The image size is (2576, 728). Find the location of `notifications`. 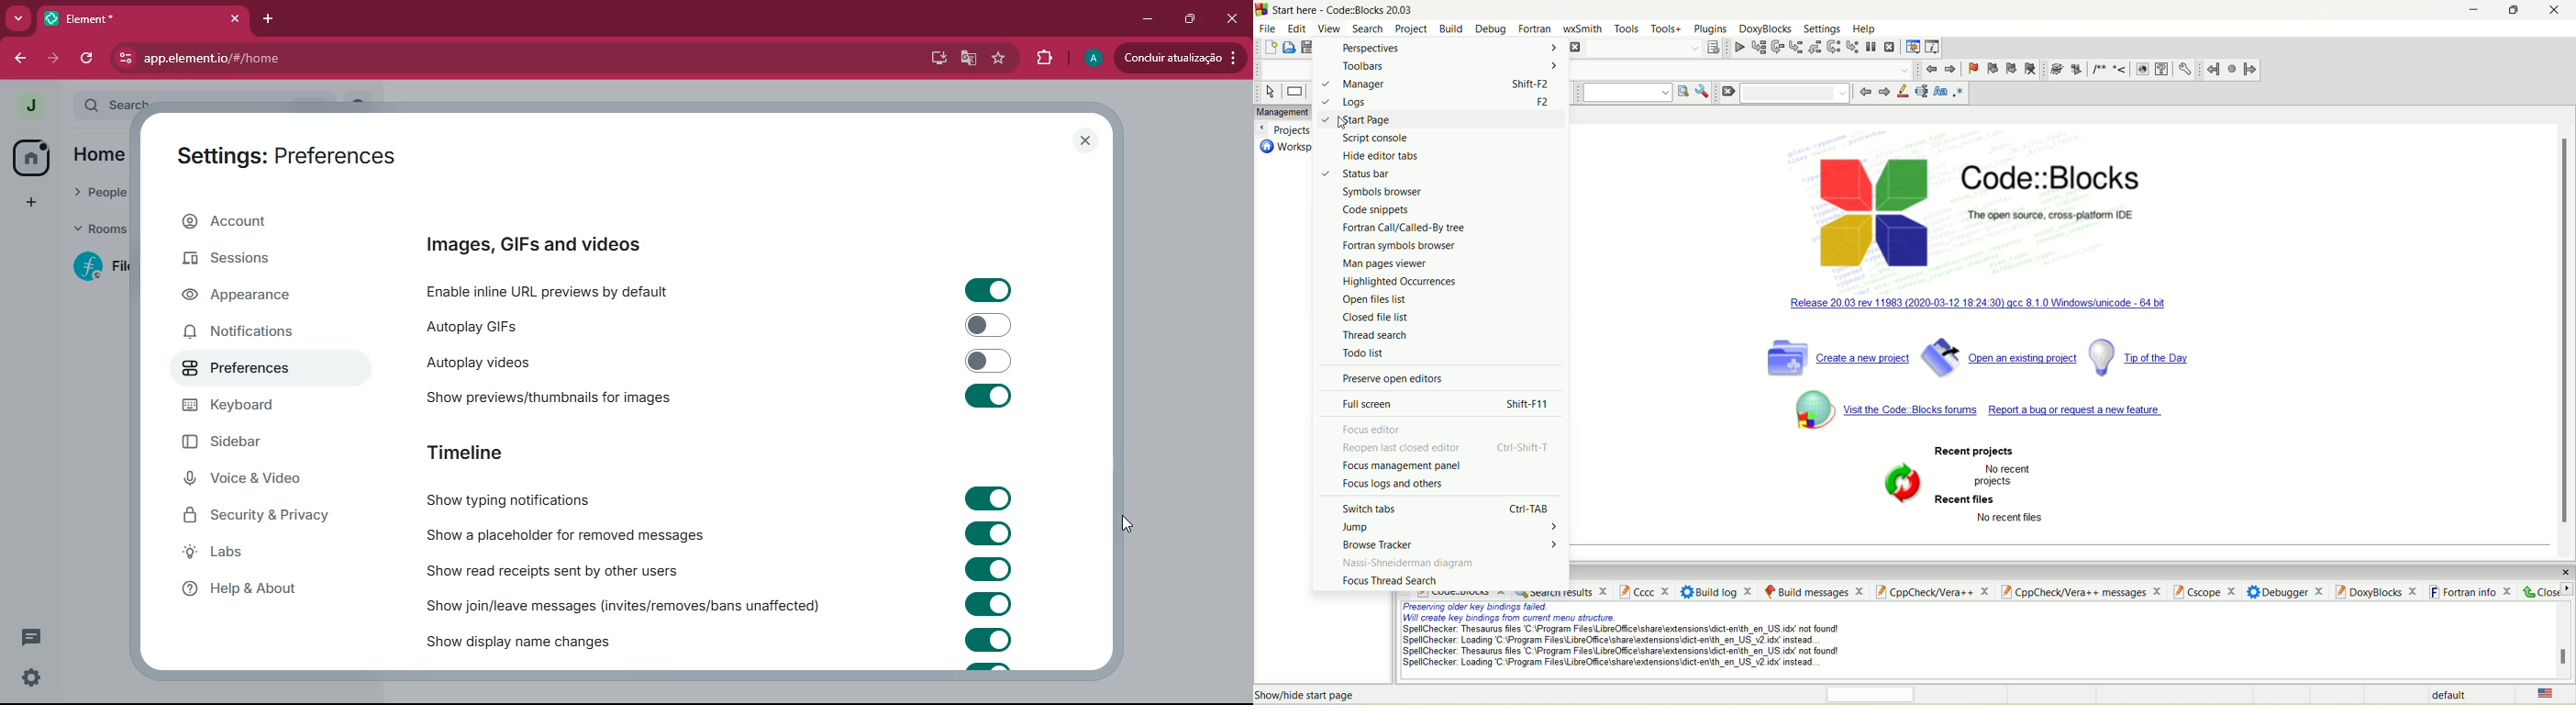

notifications is located at coordinates (257, 333).